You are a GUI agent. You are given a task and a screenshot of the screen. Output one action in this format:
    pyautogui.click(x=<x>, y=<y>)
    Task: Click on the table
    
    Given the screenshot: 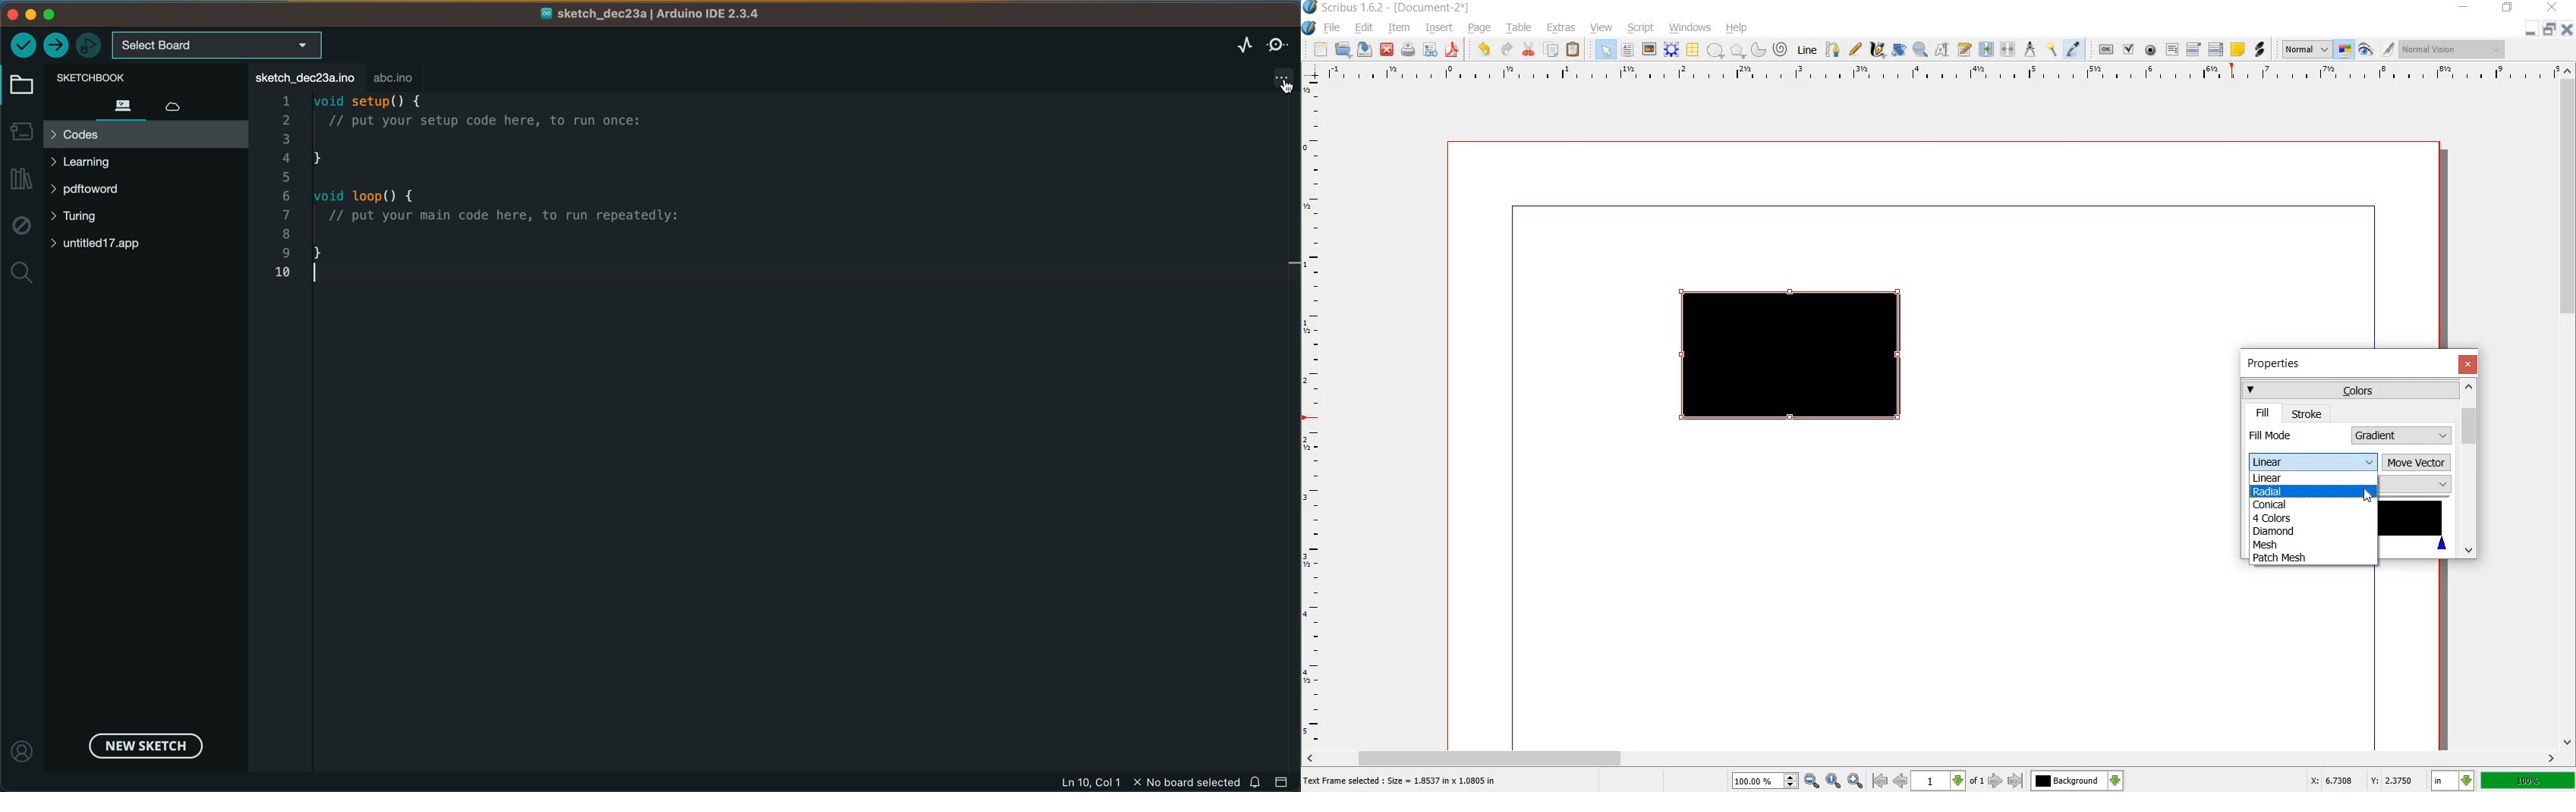 What is the action you would take?
    pyautogui.click(x=1693, y=50)
    